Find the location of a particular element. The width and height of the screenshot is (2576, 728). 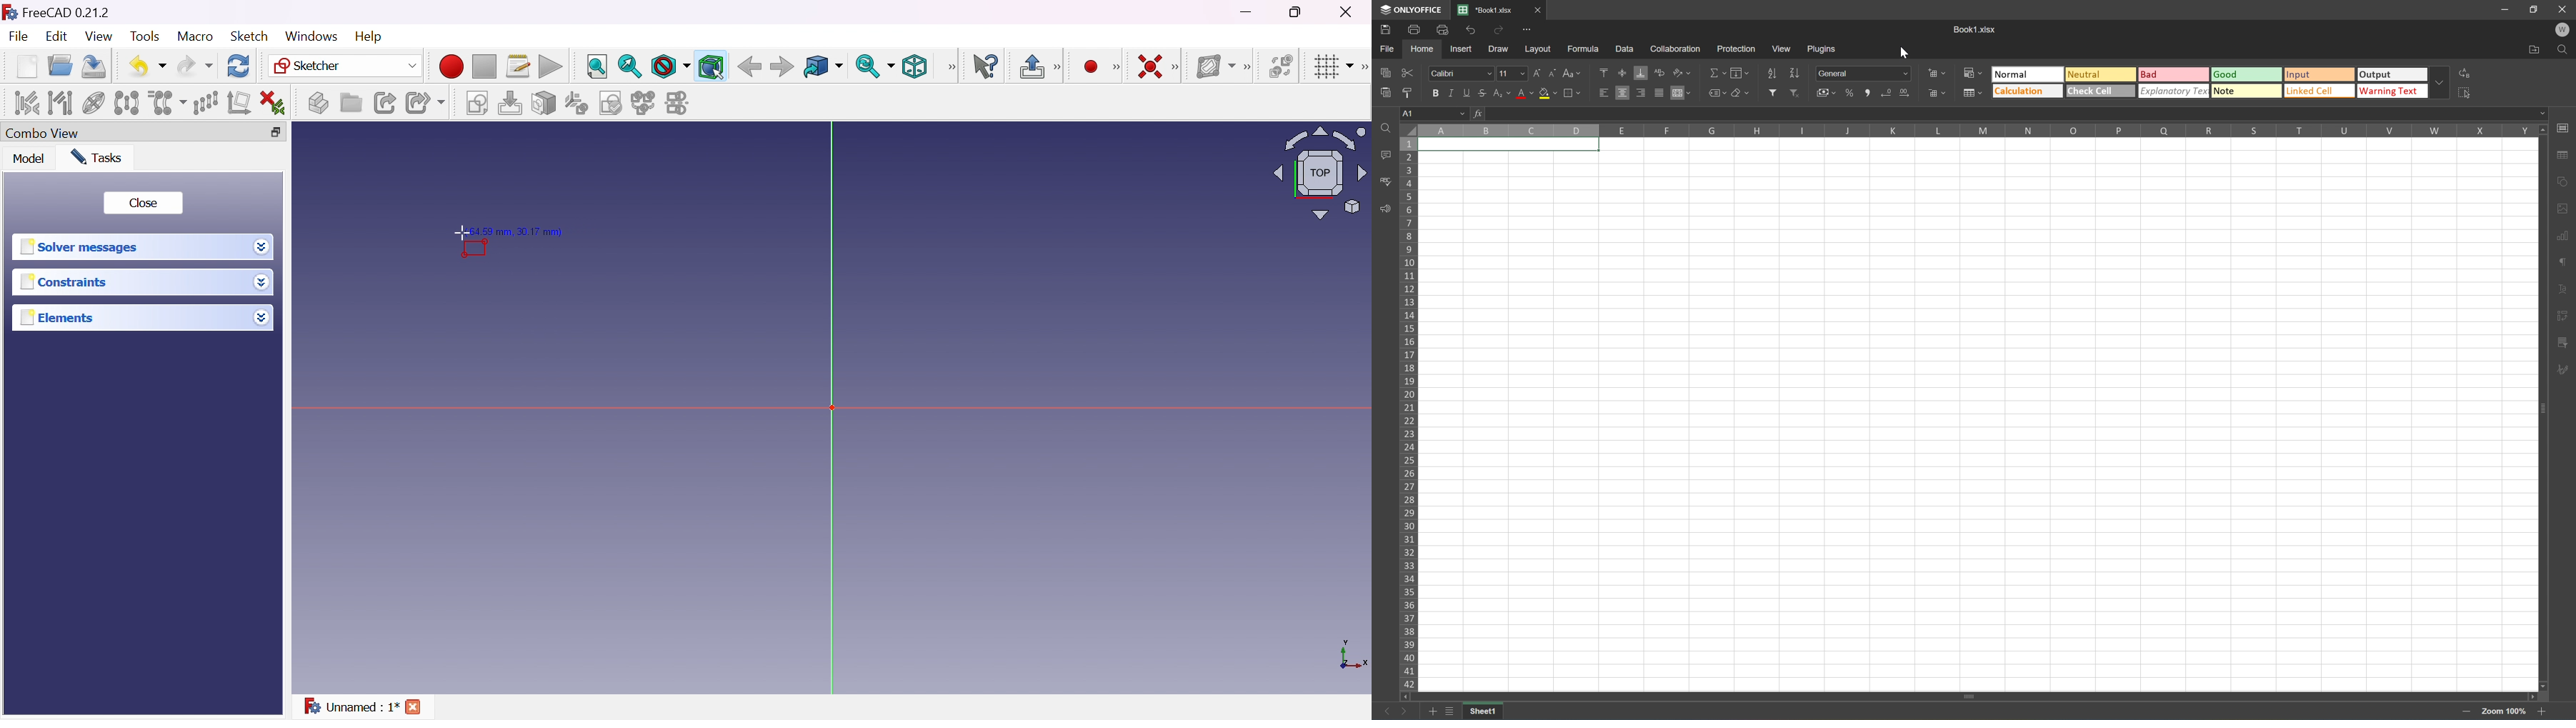

Restore down is located at coordinates (1298, 12).